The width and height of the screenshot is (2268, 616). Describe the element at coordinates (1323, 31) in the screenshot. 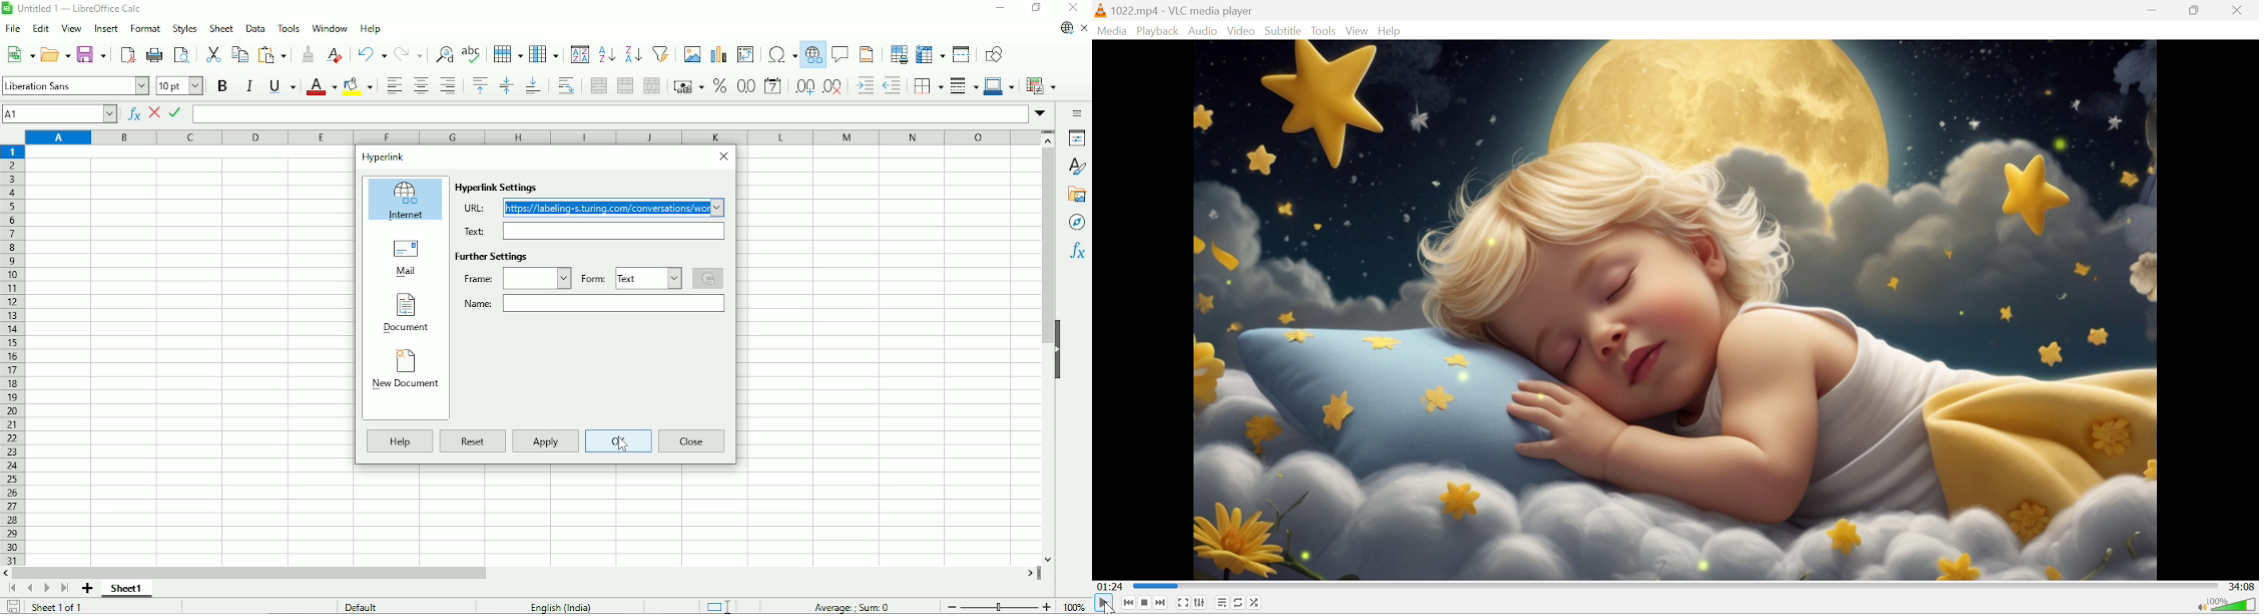

I see `Tools` at that location.